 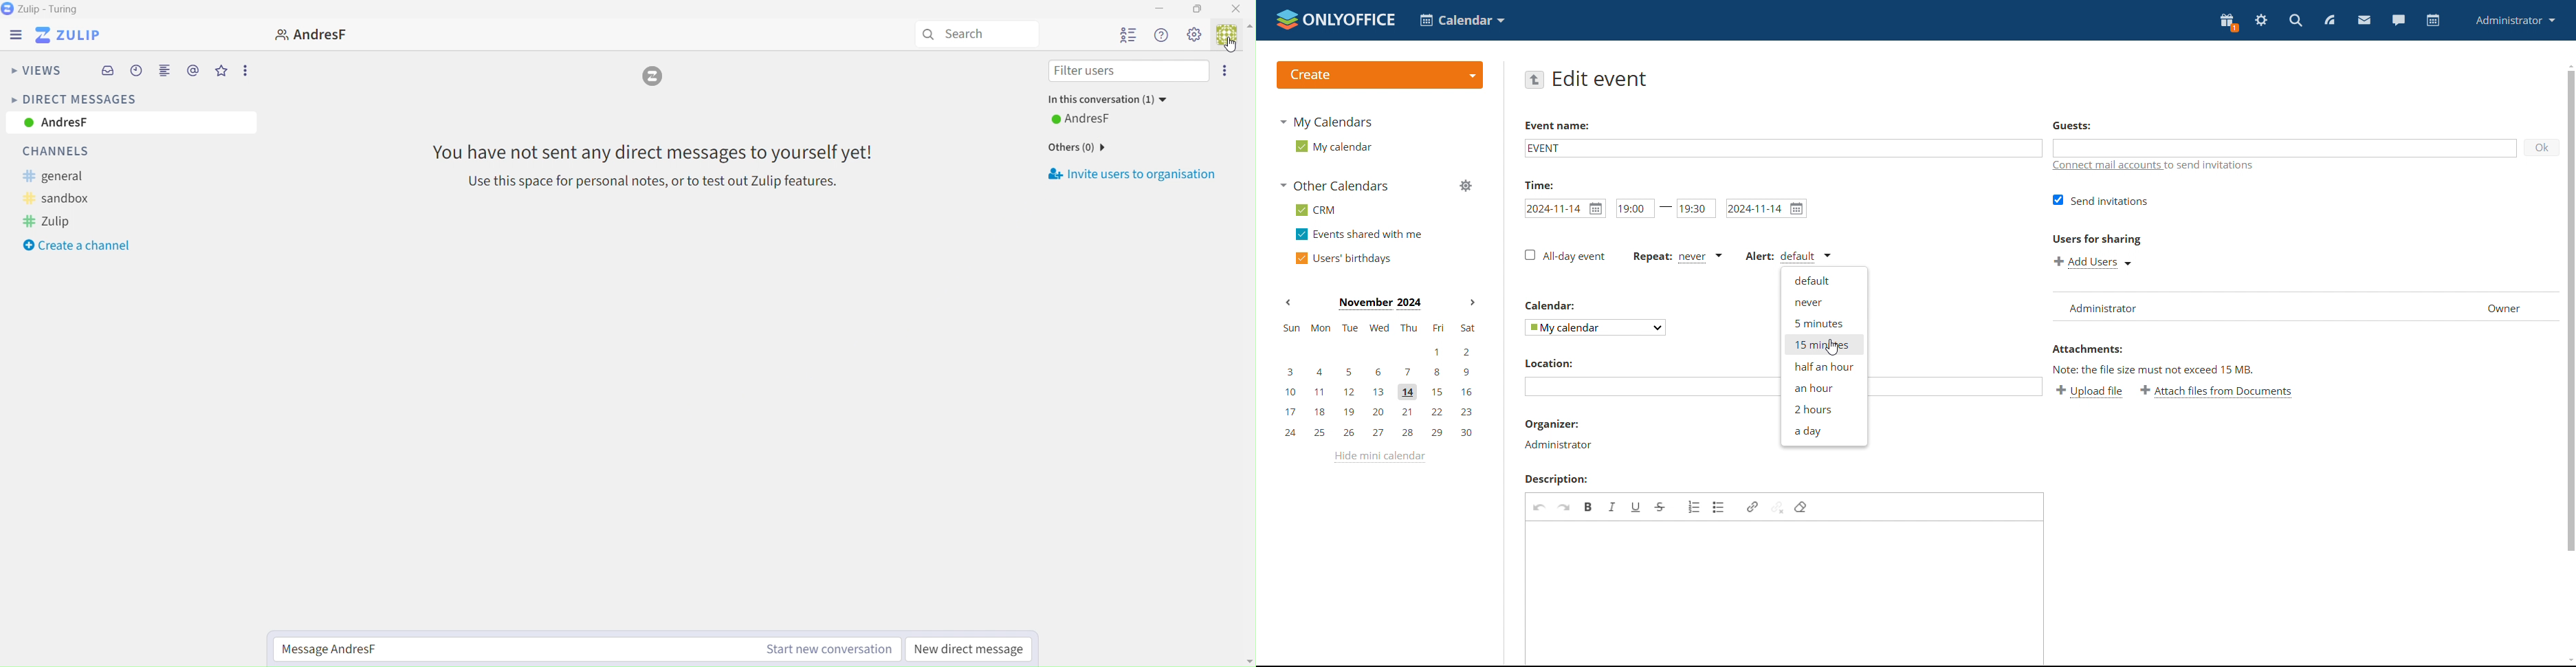 I want to click on upload file, so click(x=2091, y=392).